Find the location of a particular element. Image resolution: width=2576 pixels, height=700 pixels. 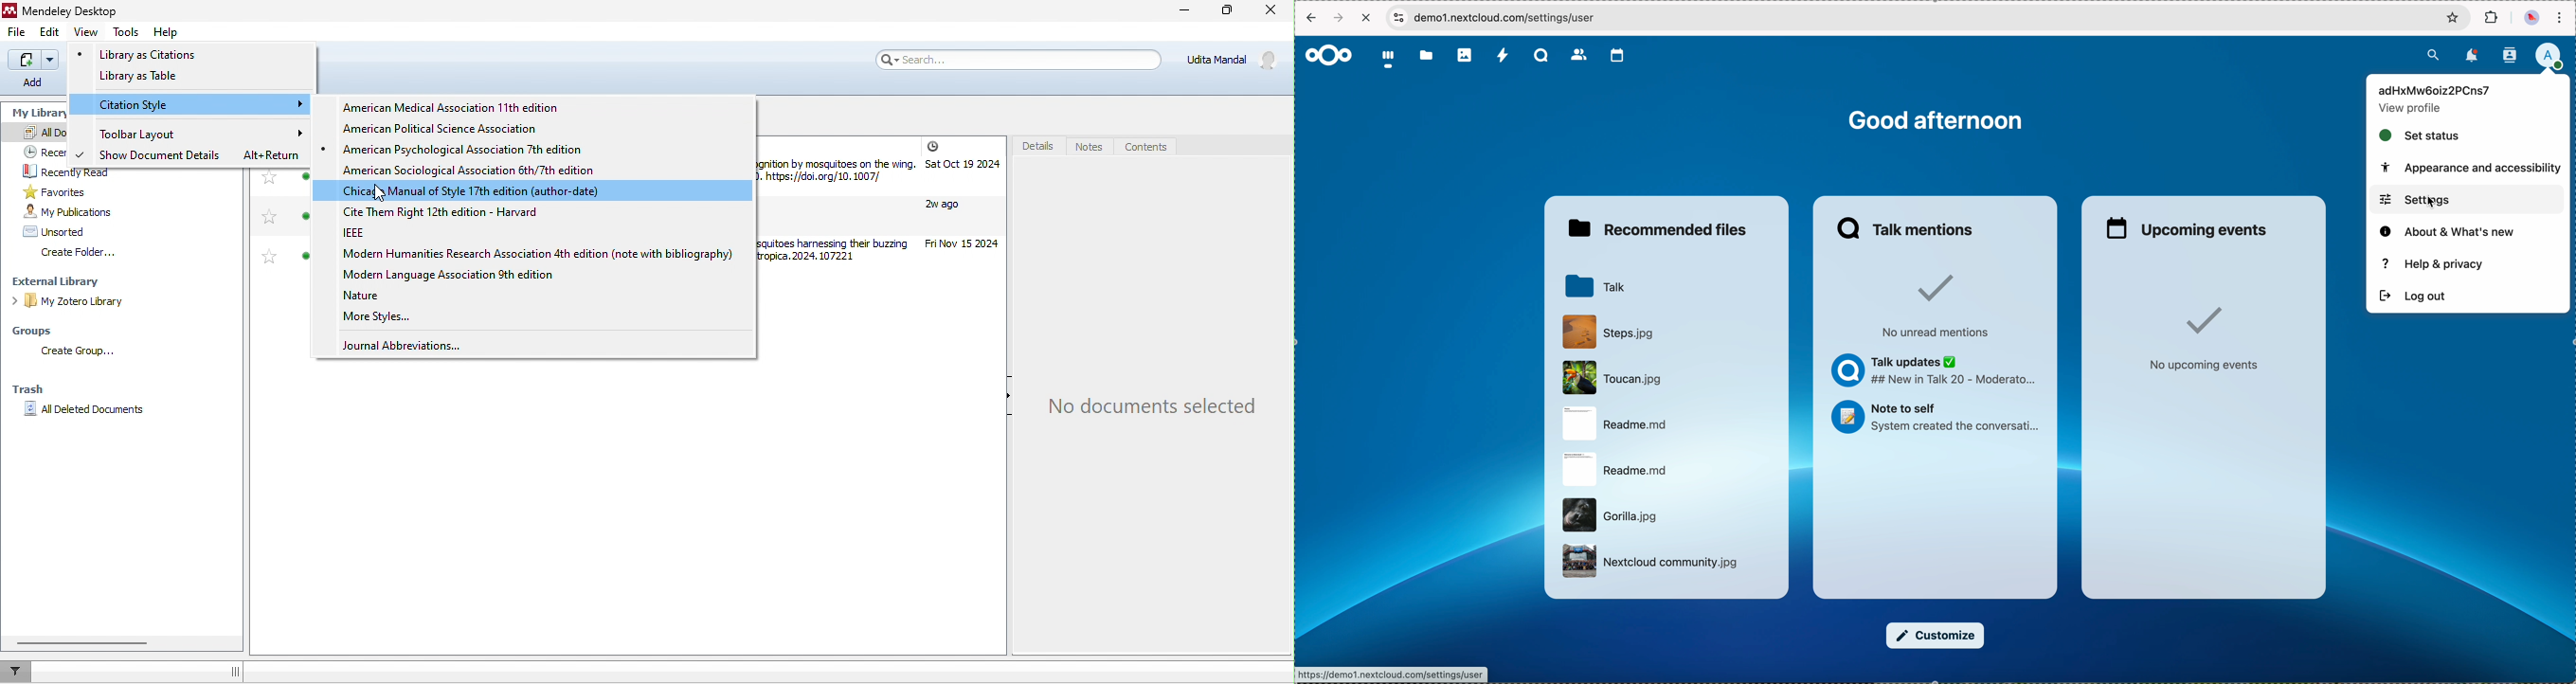

no document selected is located at coordinates (1154, 406).